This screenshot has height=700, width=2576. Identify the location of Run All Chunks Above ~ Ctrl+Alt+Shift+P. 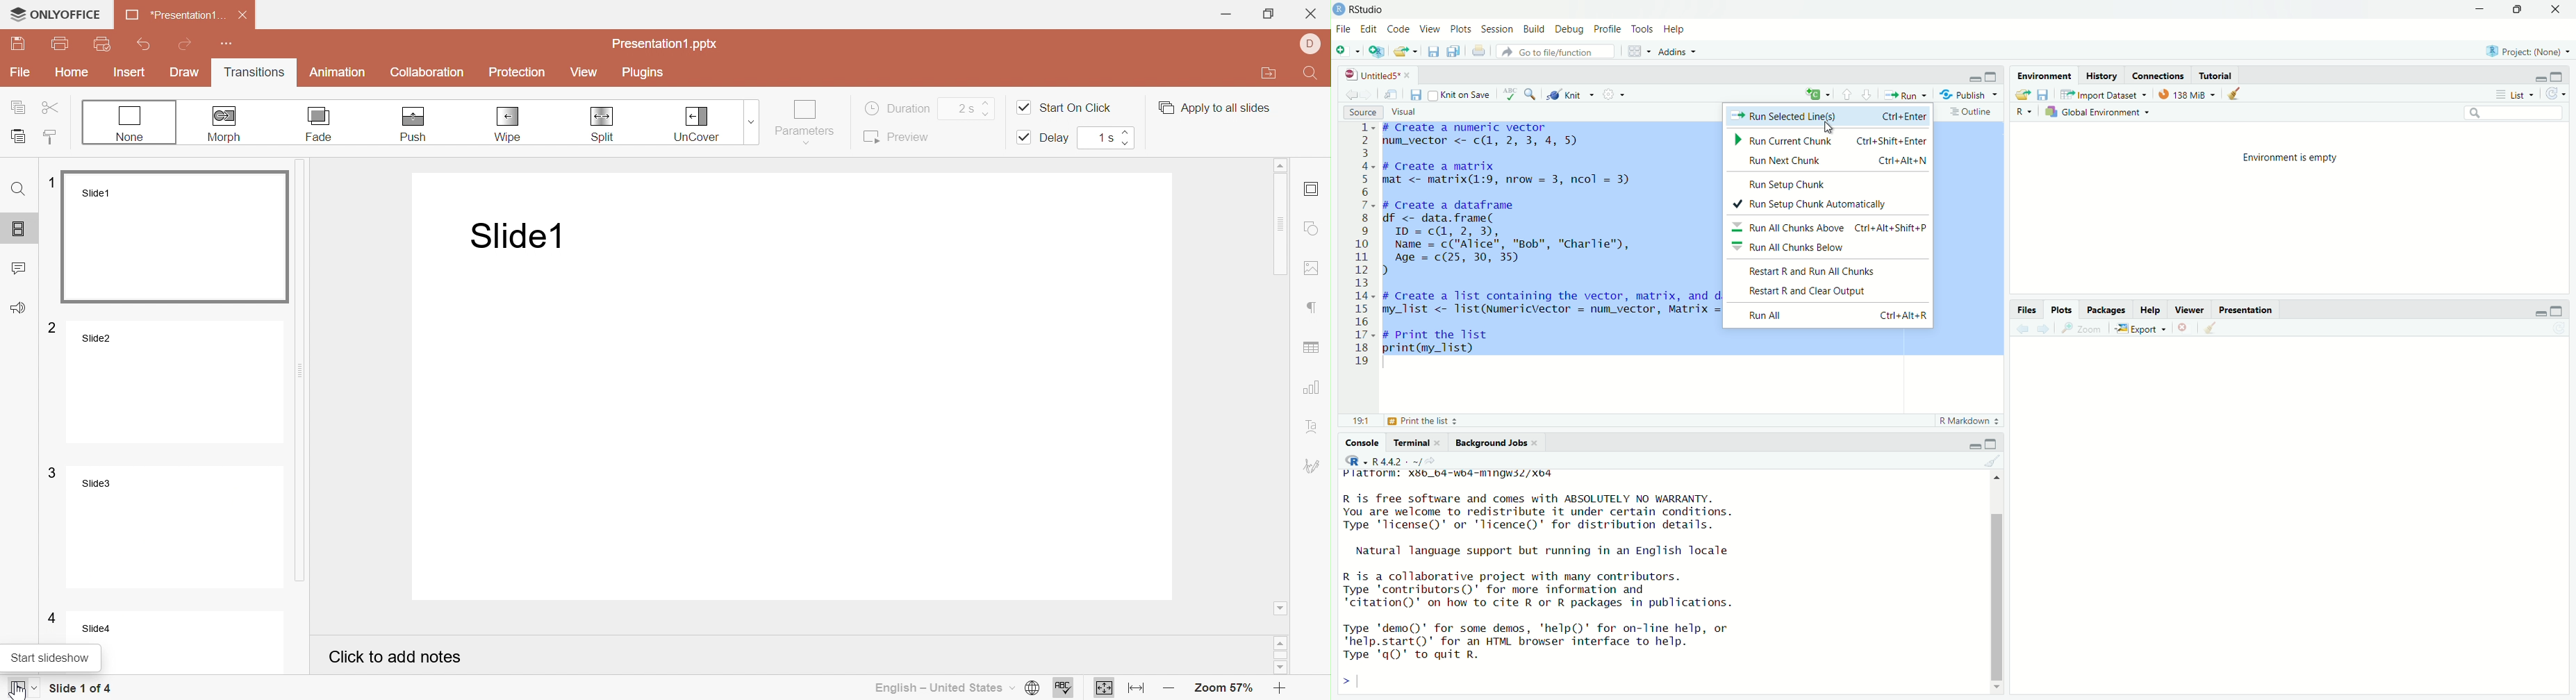
(1830, 228).